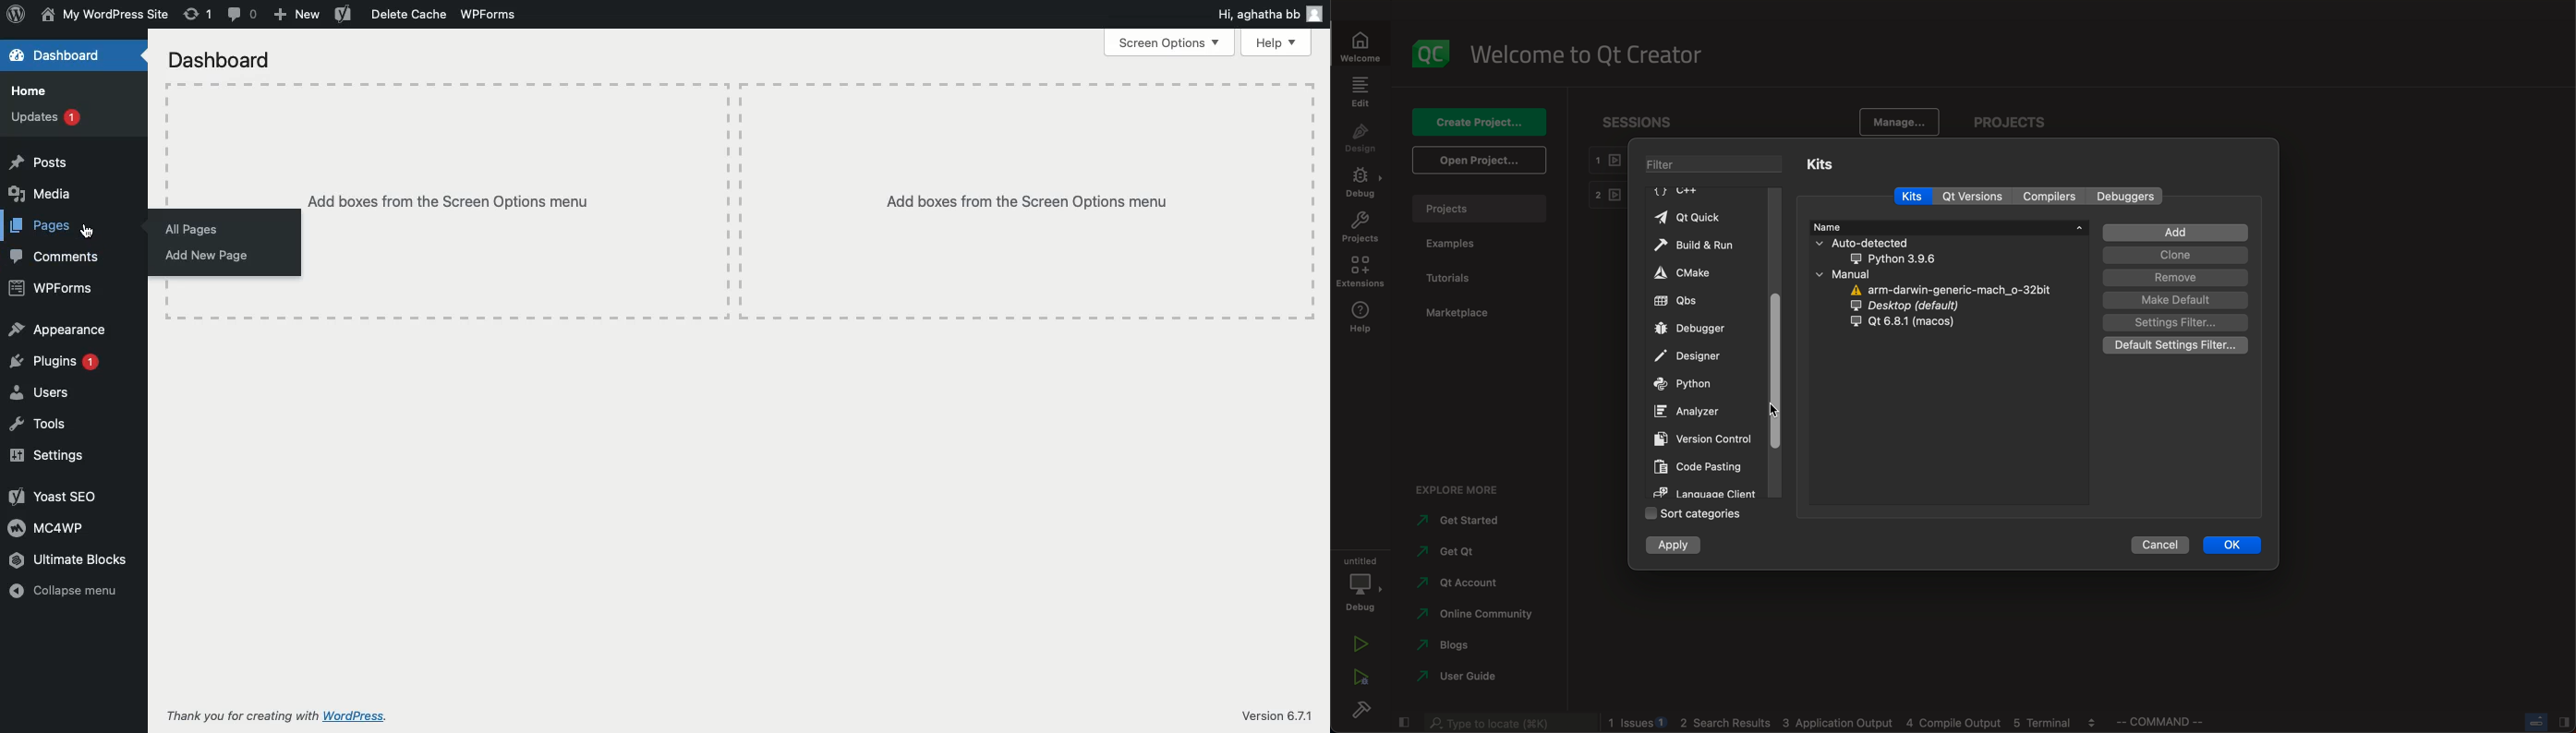 The height and width of the screenshot is (756, 2576). What do you see at coordinates (1676, 191) in the screenshot?
I see `C++` at bounding box center [1676, 191].